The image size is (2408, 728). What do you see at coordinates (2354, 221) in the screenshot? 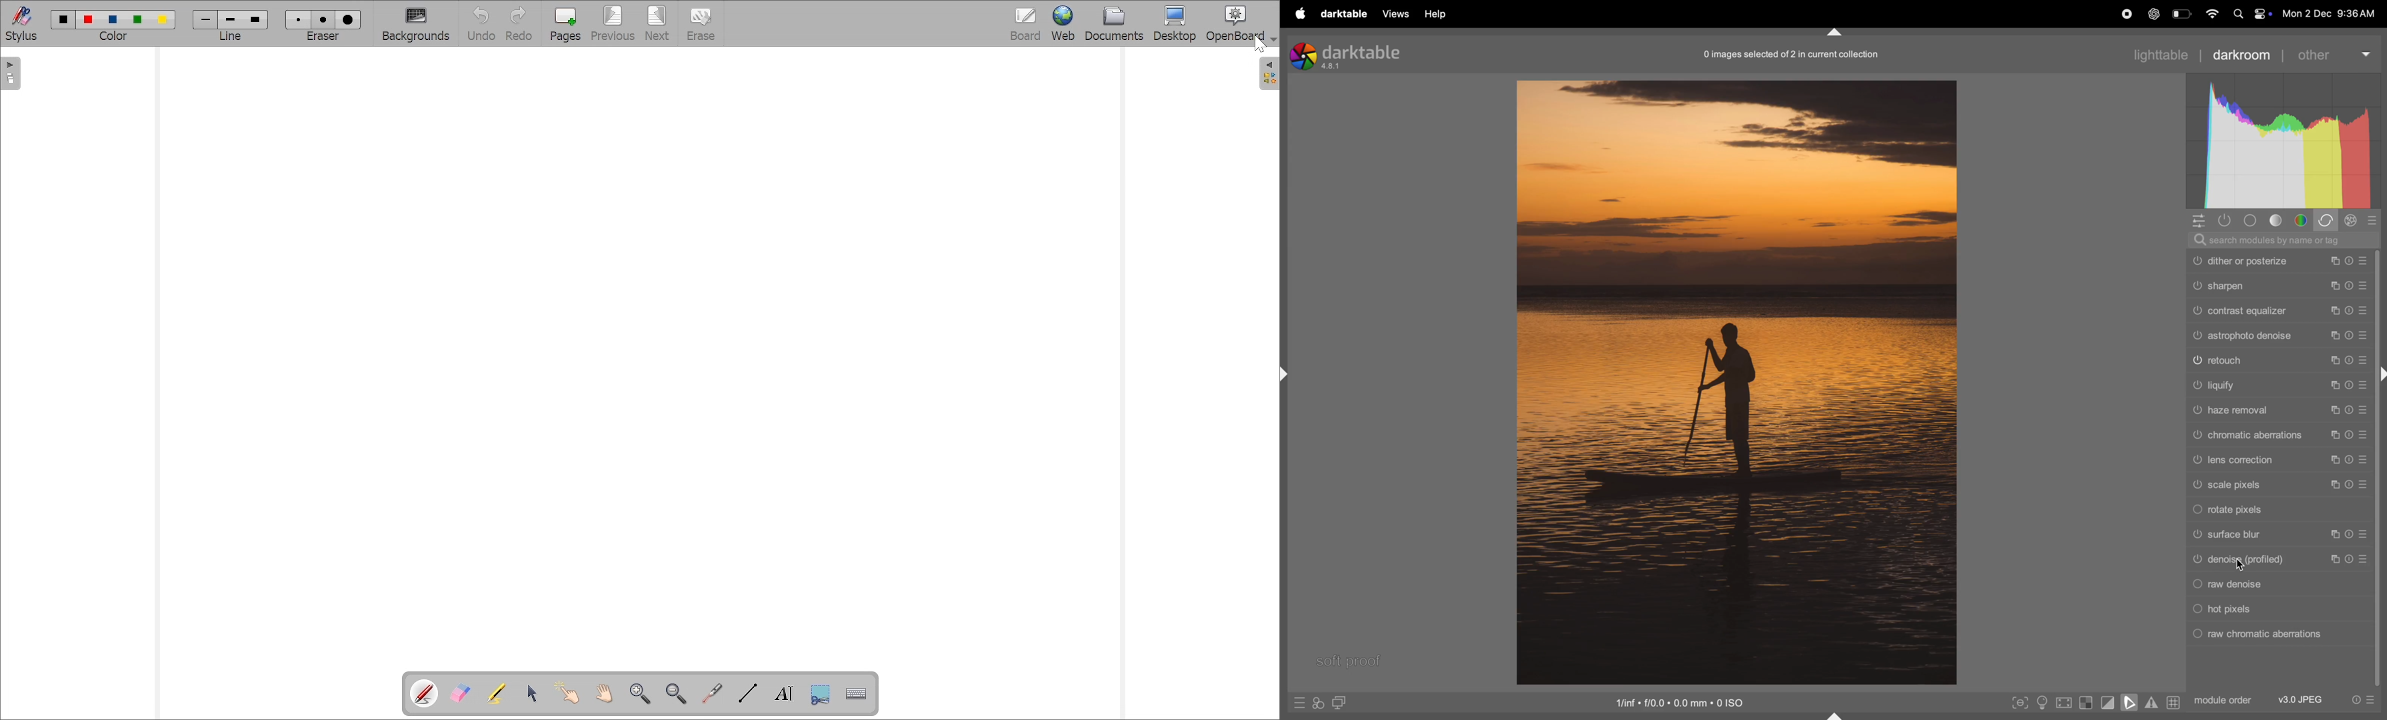
I see `effect` at bounding box center [2354, 221].